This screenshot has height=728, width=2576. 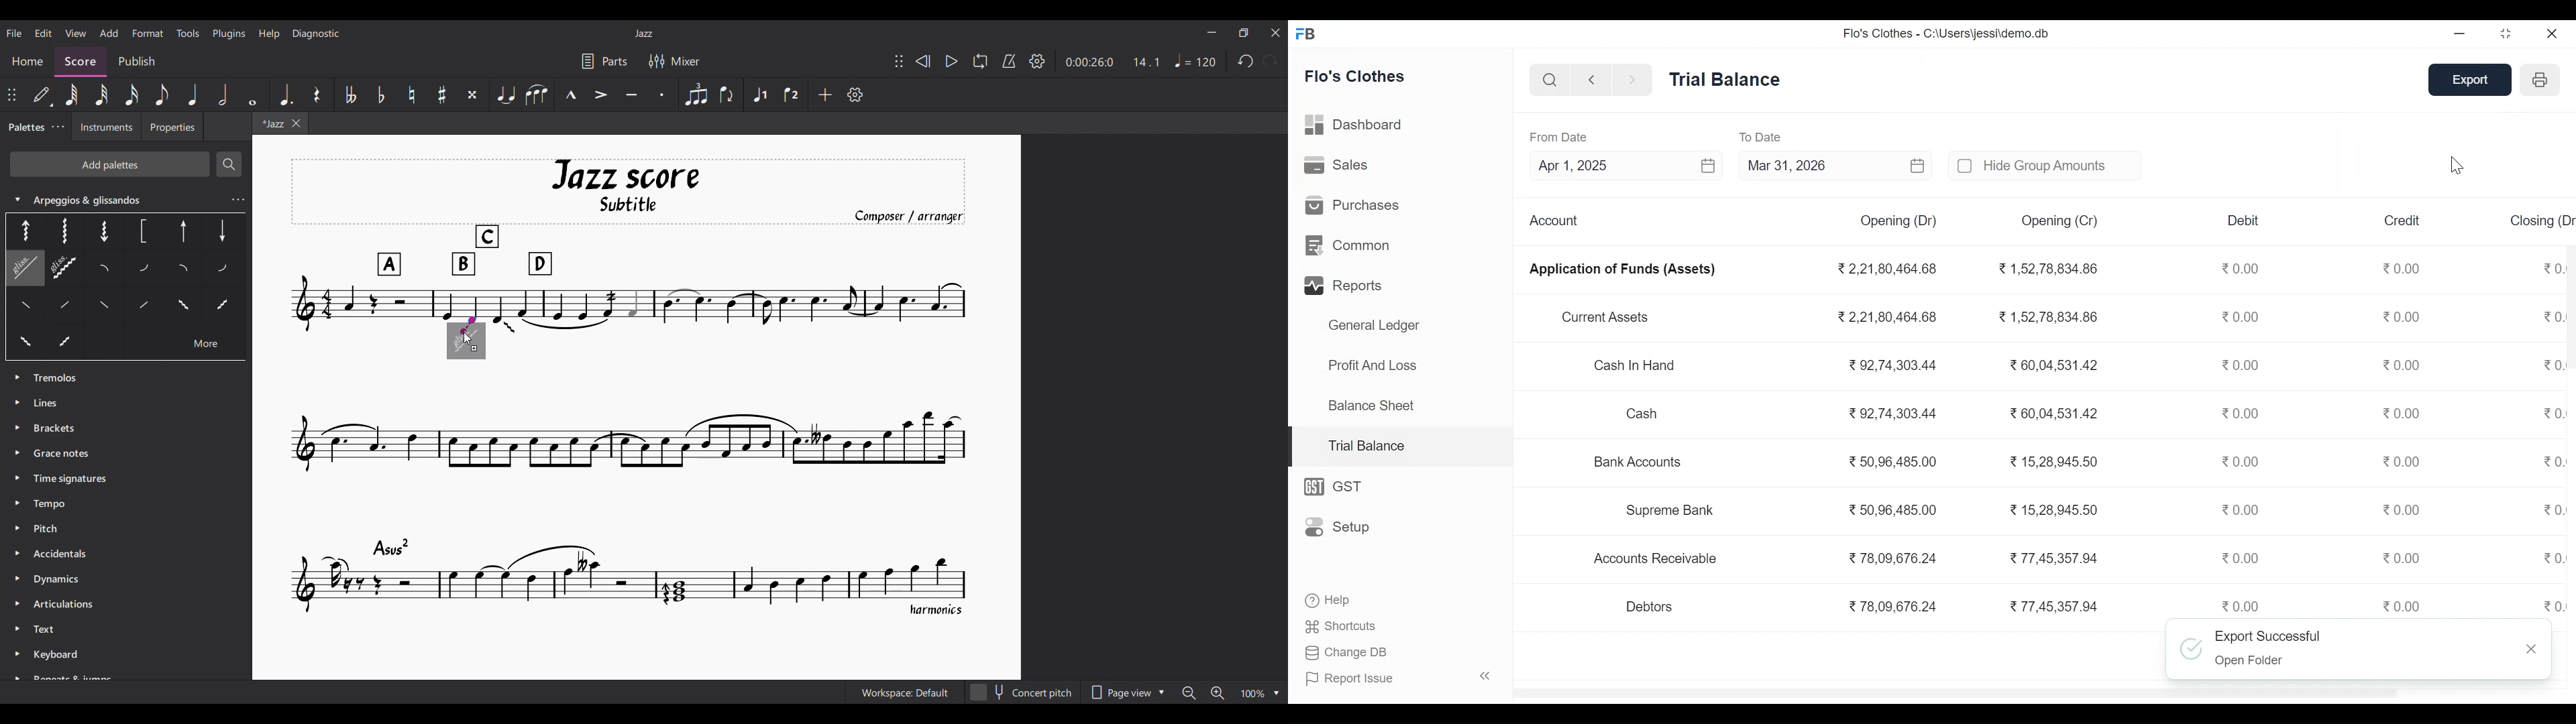 I want to click on Palate 14, so click(x=140, y=308).